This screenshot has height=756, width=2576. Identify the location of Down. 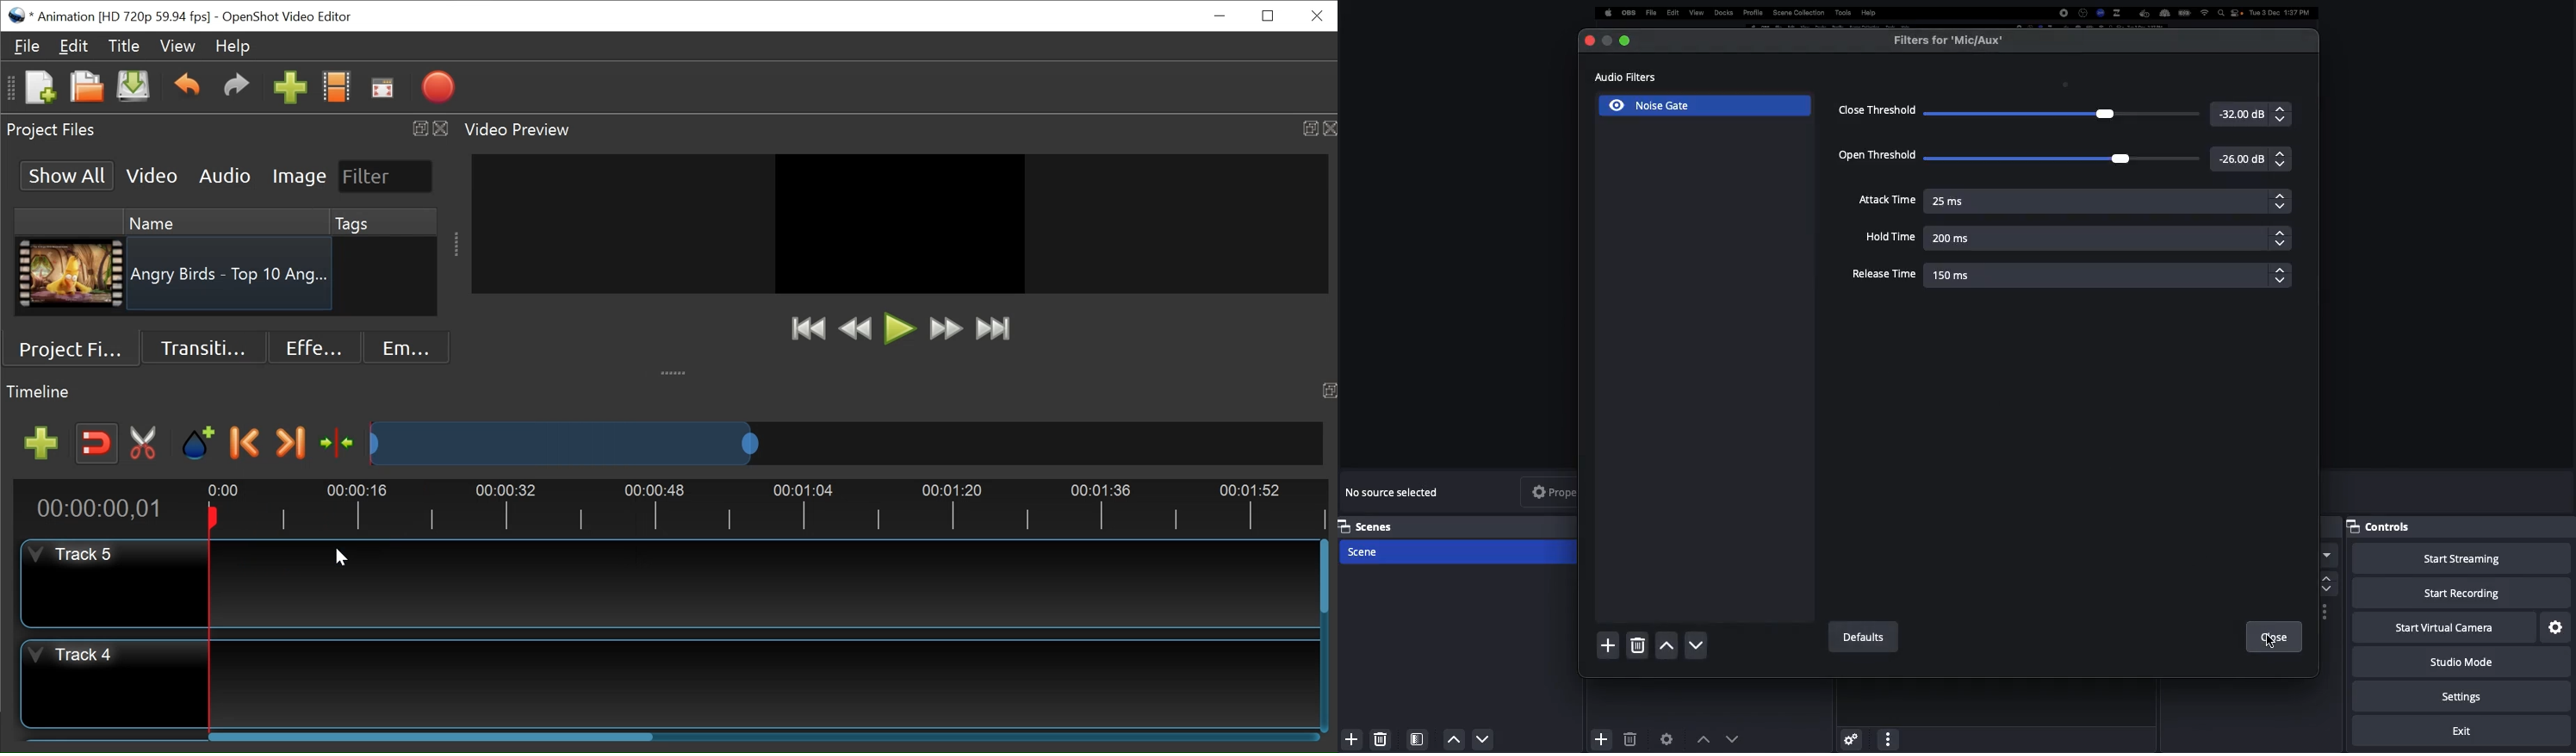
(1697, 646).